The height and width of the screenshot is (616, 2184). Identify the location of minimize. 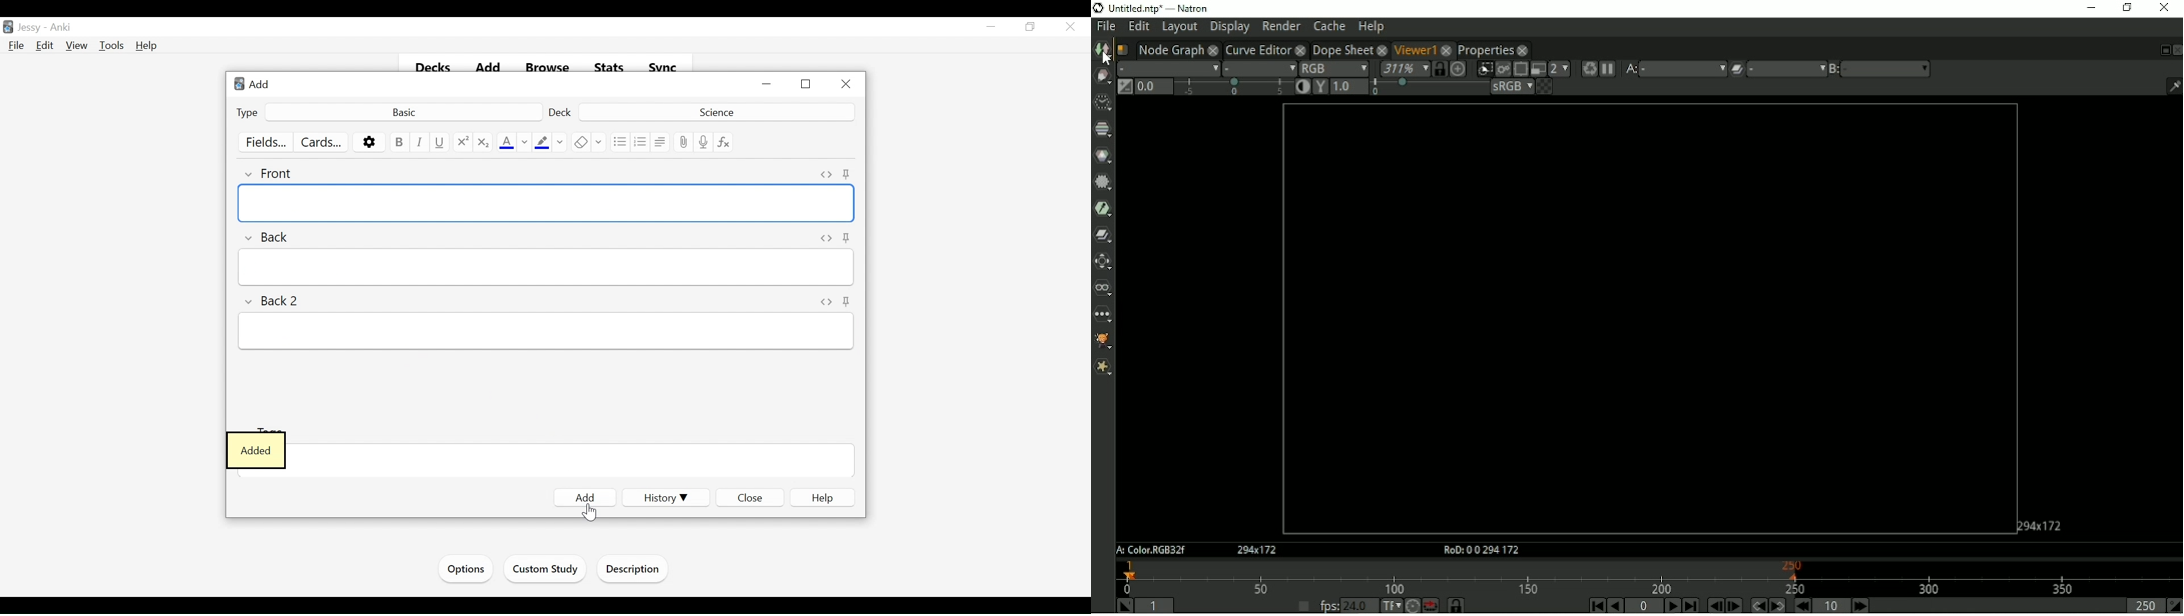
(991, 27).